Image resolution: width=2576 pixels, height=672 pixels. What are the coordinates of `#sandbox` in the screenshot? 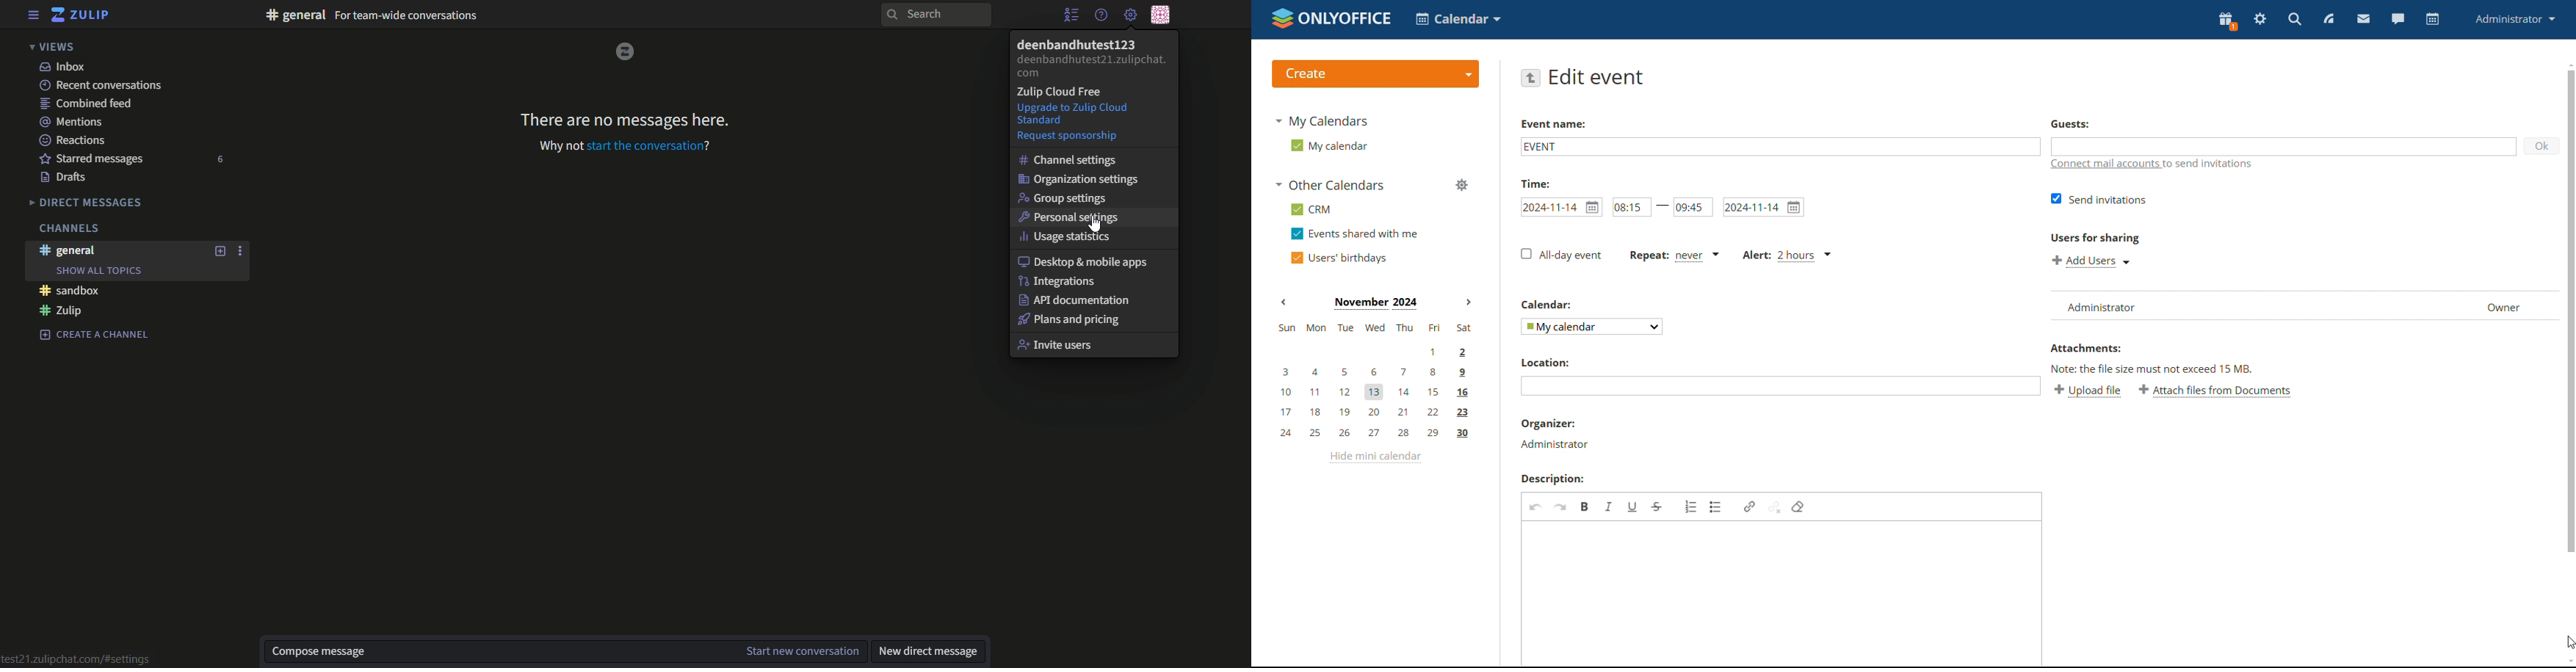 It's located at (71, 291).